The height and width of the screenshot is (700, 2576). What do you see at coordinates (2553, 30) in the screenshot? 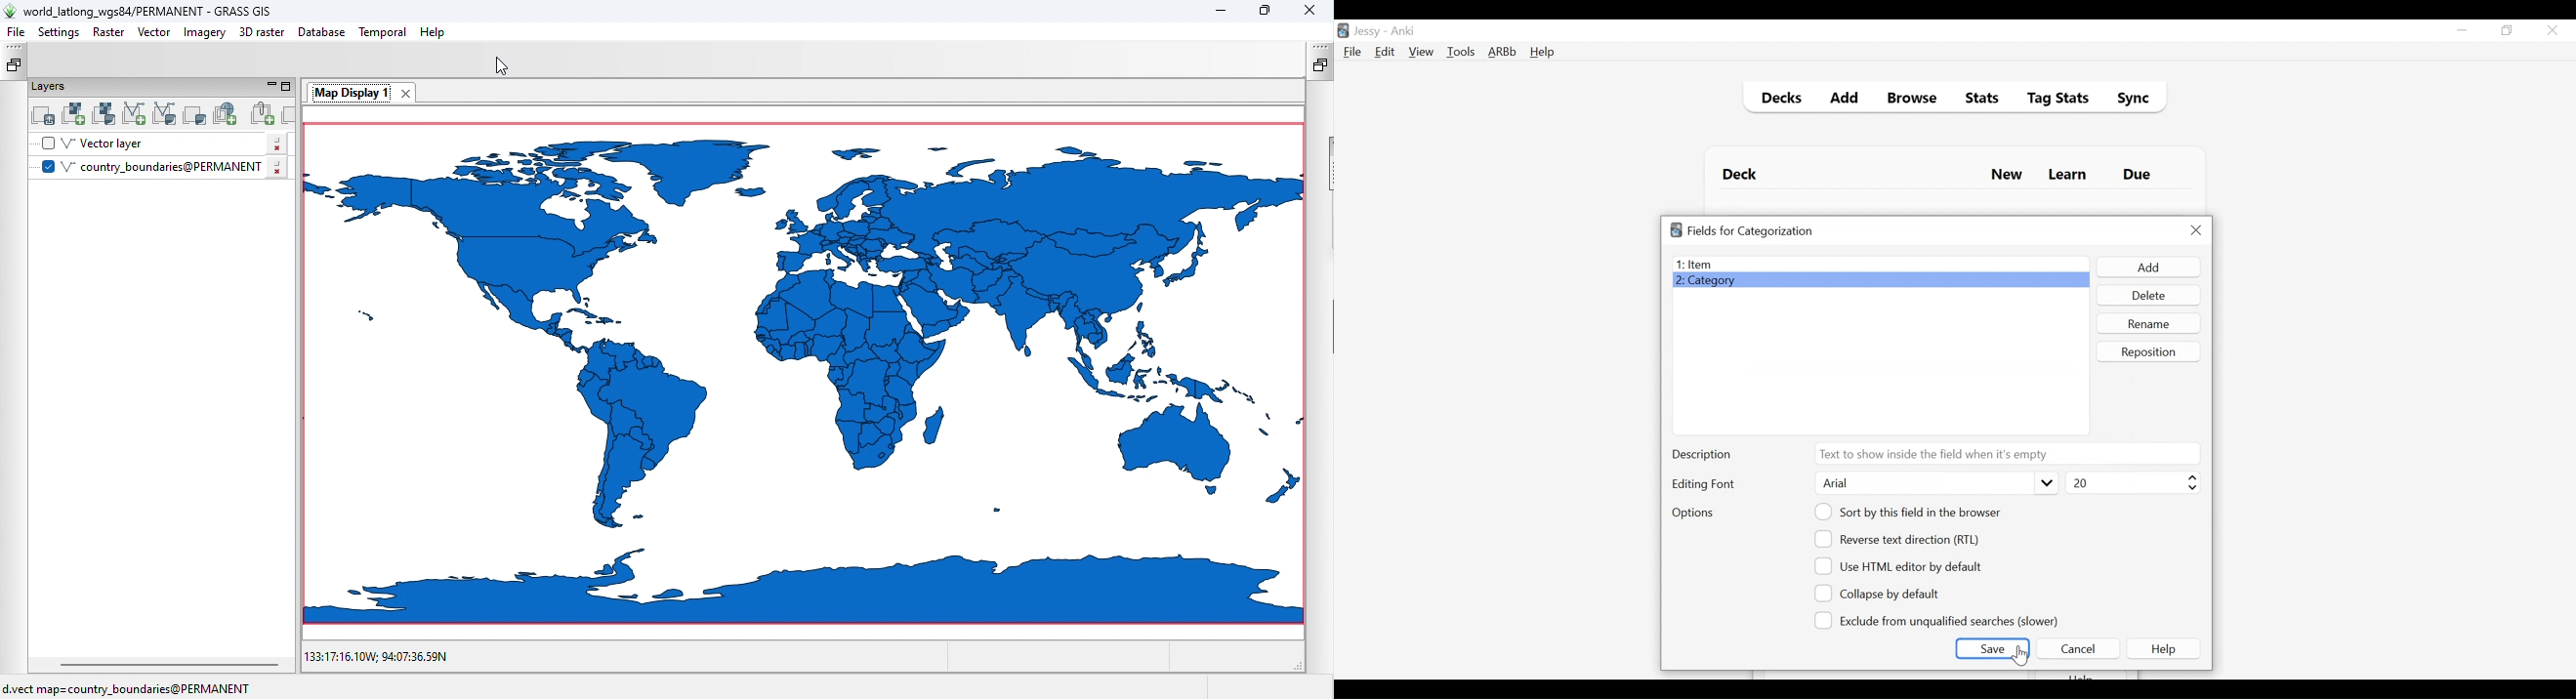
I see `Close` at bounding box center [2553, 30].